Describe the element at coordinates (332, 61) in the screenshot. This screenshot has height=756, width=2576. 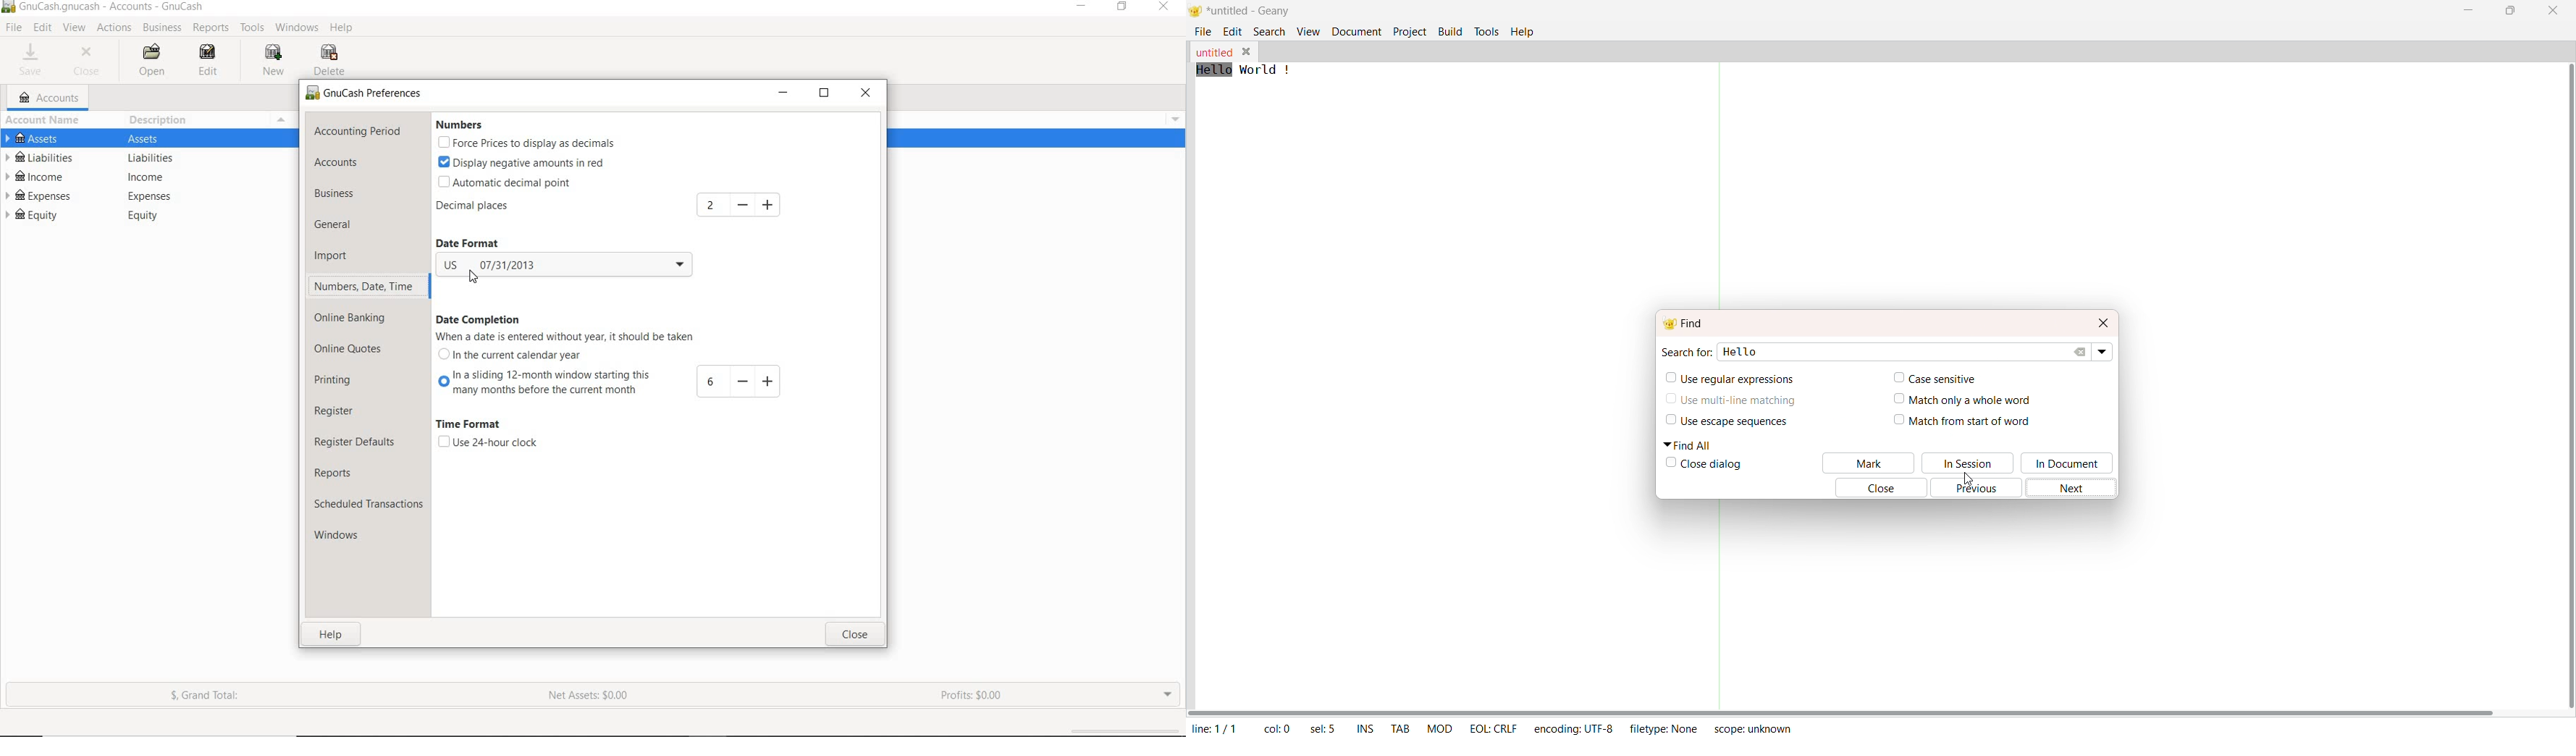
I see `DELETE` at that location.